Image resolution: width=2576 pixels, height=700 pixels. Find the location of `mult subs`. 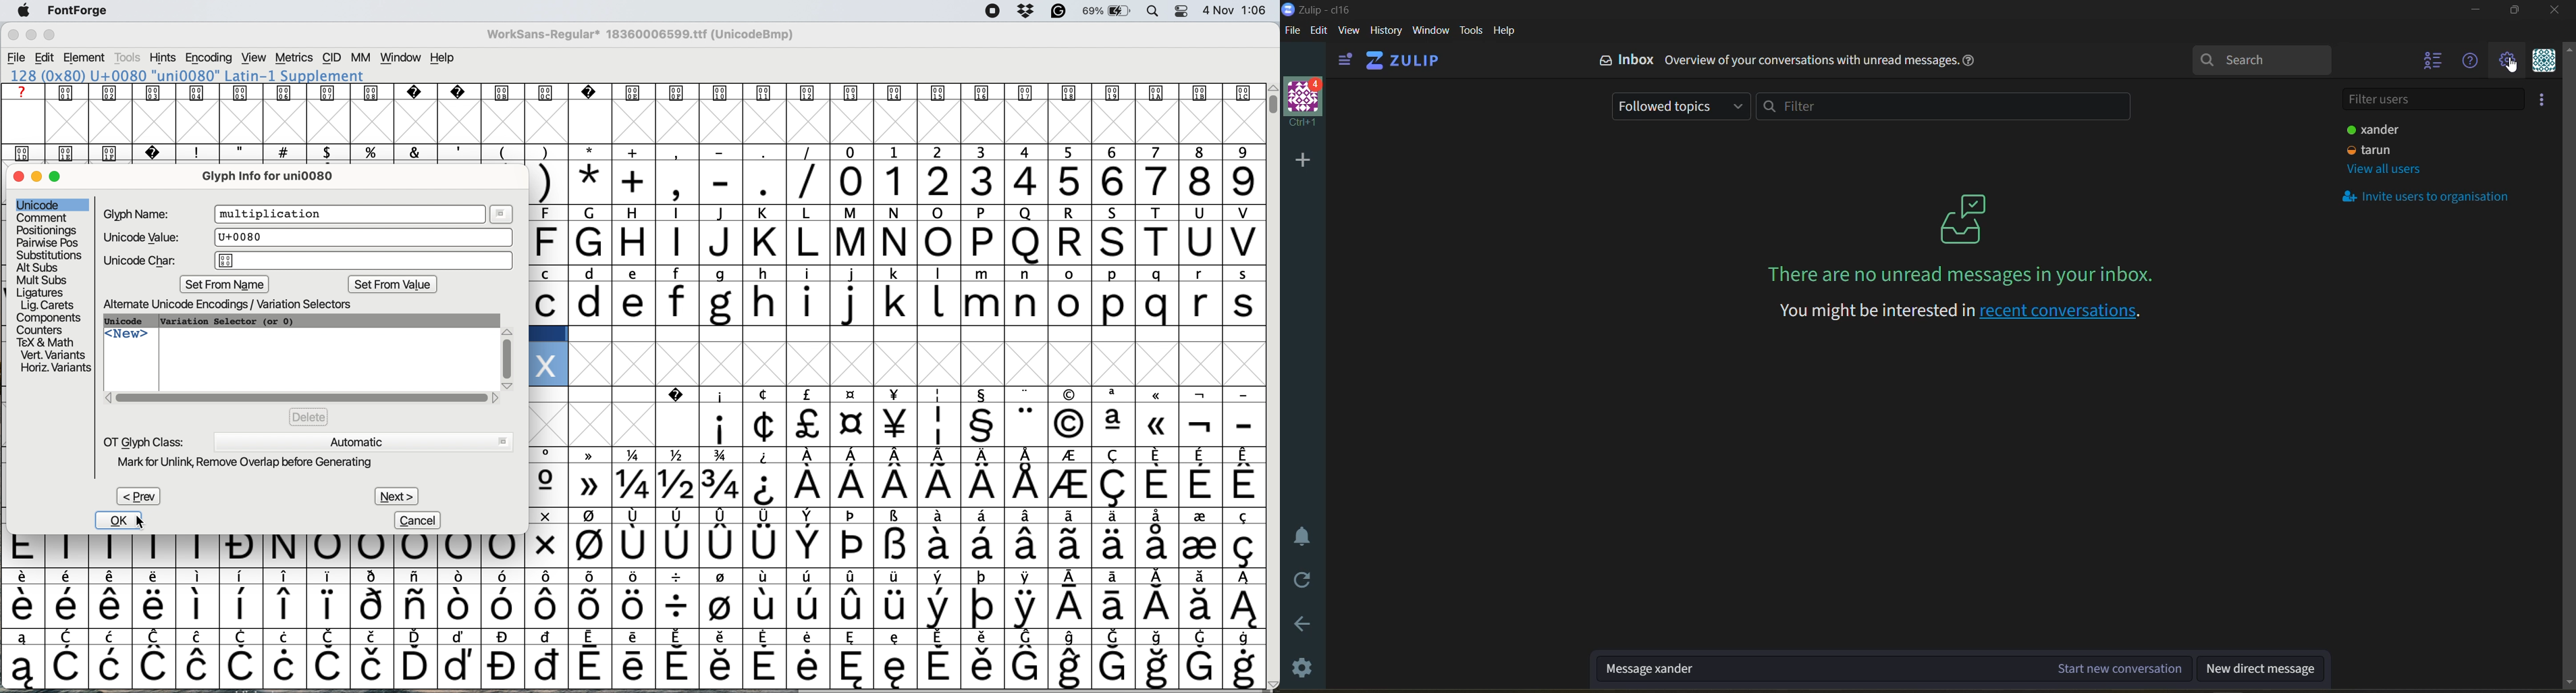

mult subs is located at coordinates (40, 280).